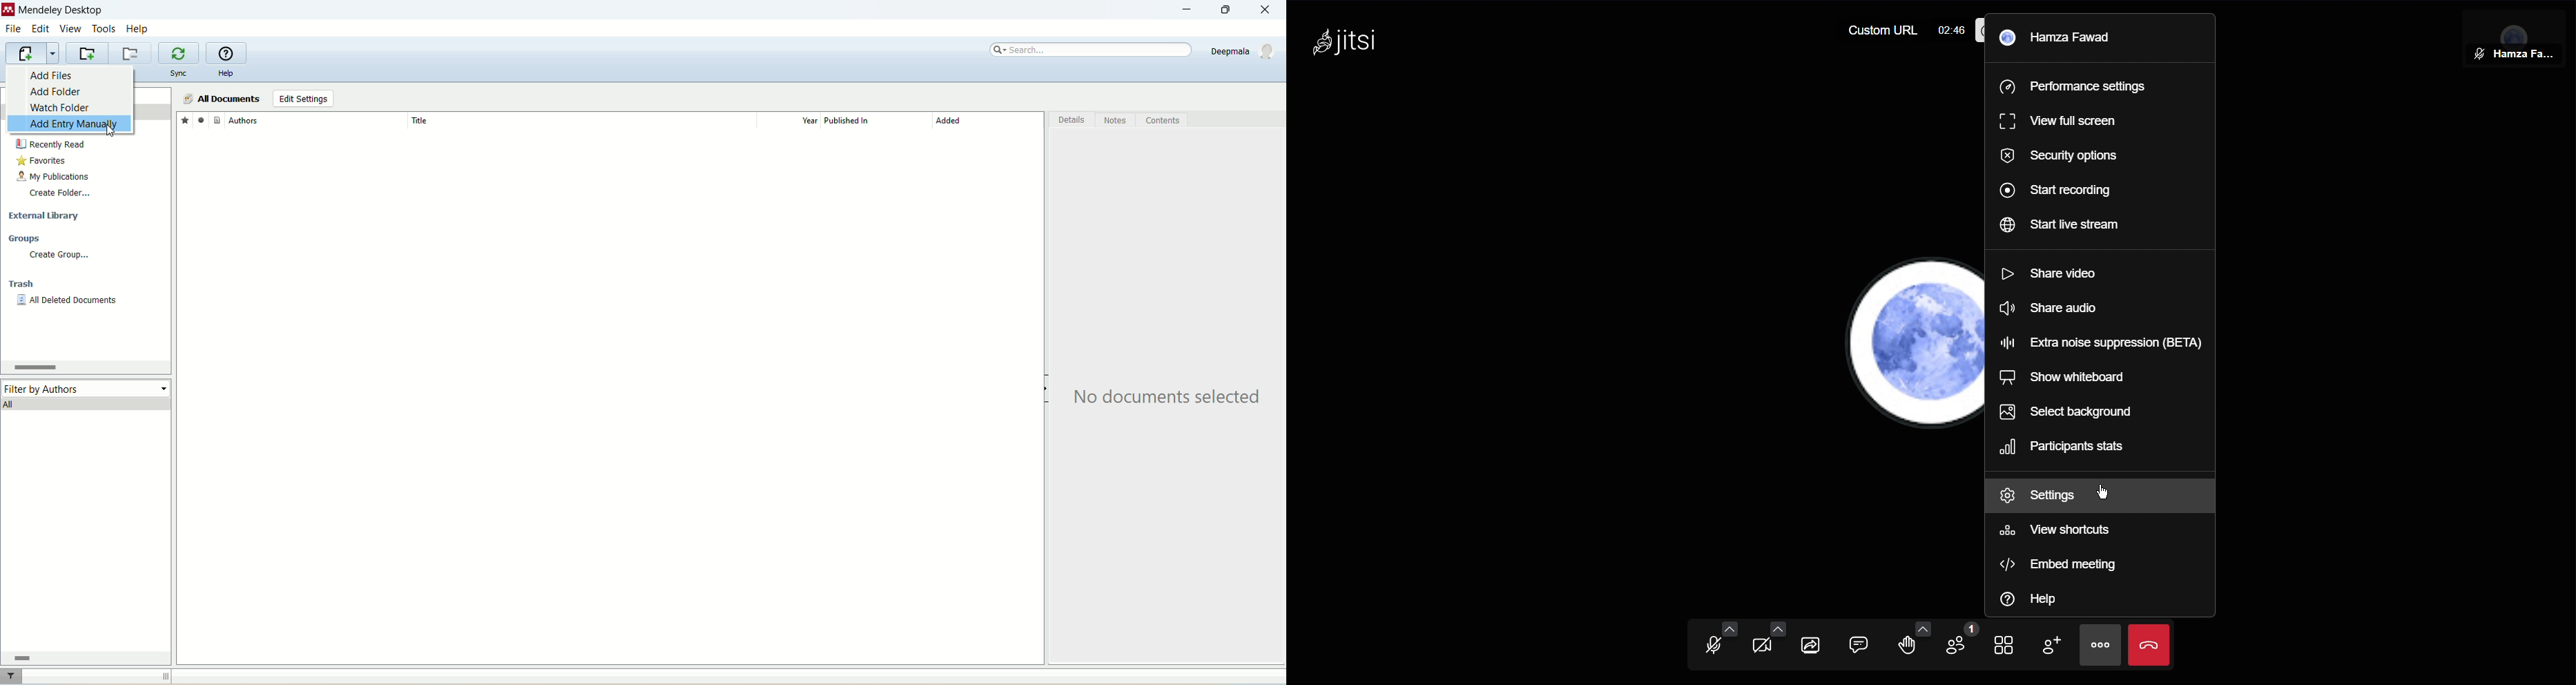  I want to click on my publication, so click(54, 176).